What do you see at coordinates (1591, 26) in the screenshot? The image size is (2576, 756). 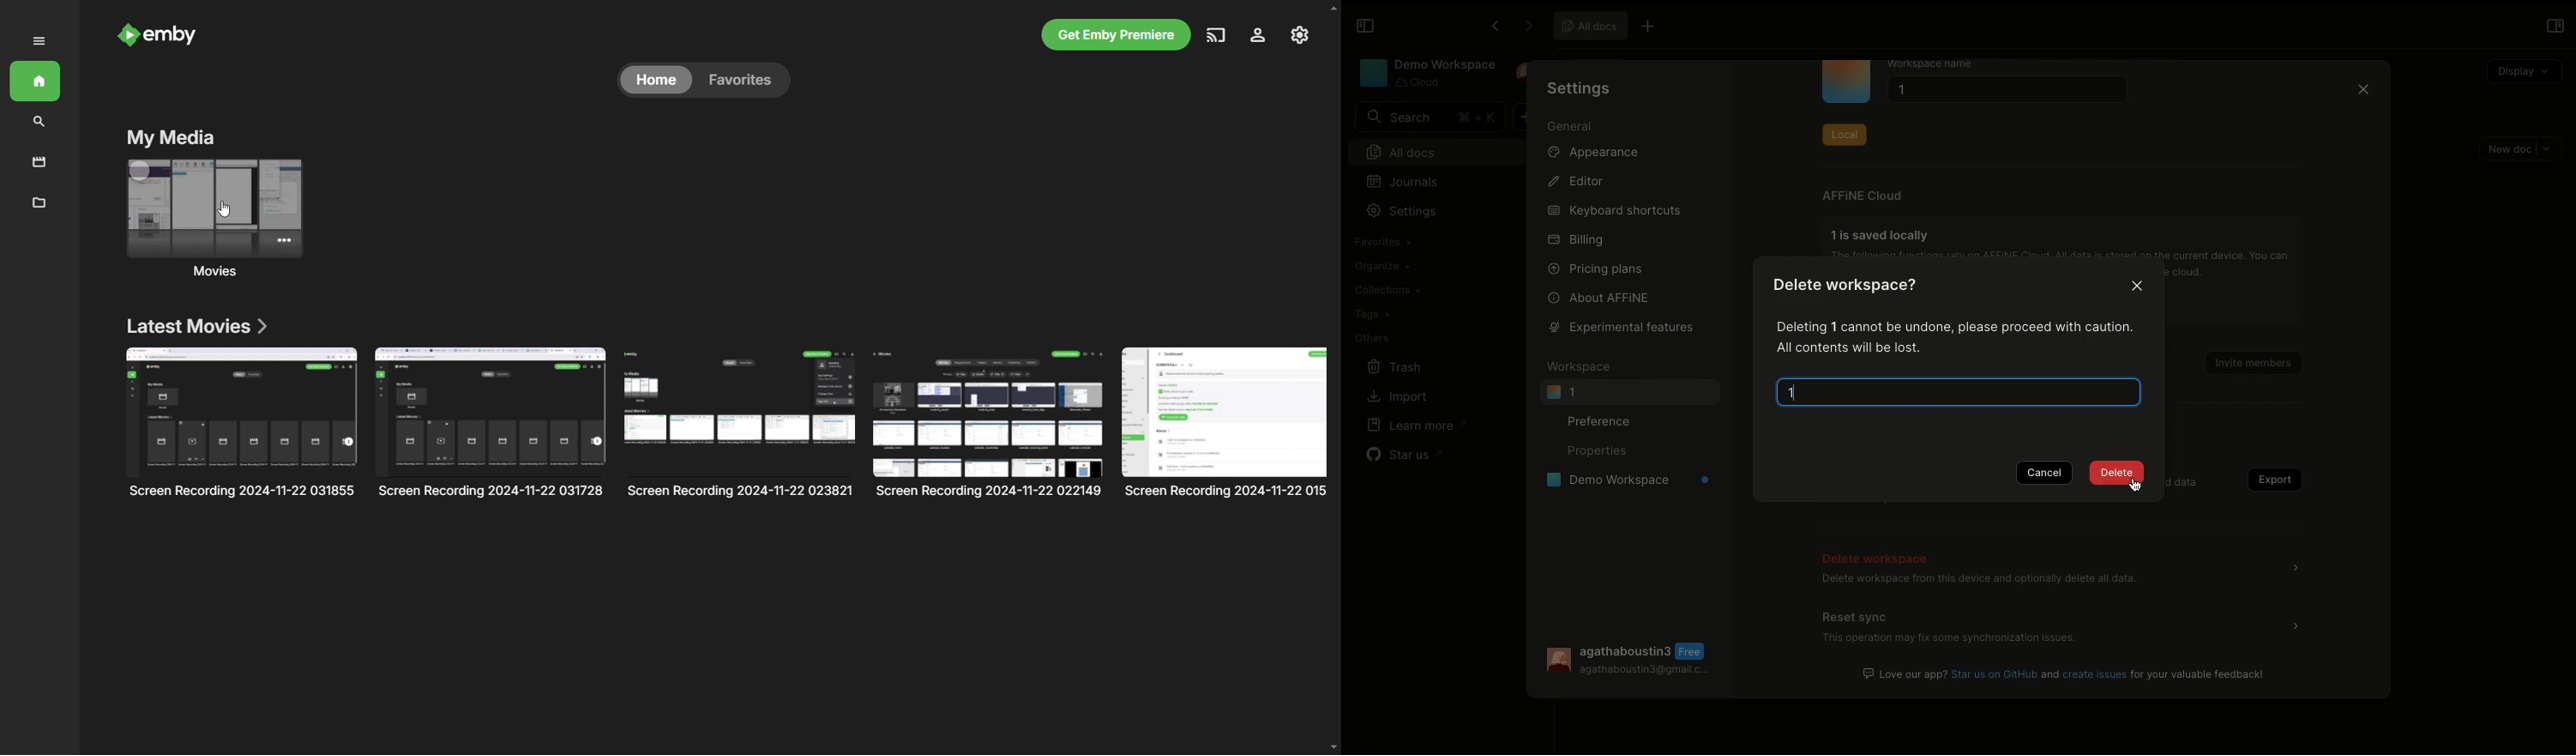 I see `All docs` at bounding box center [1591, 26].